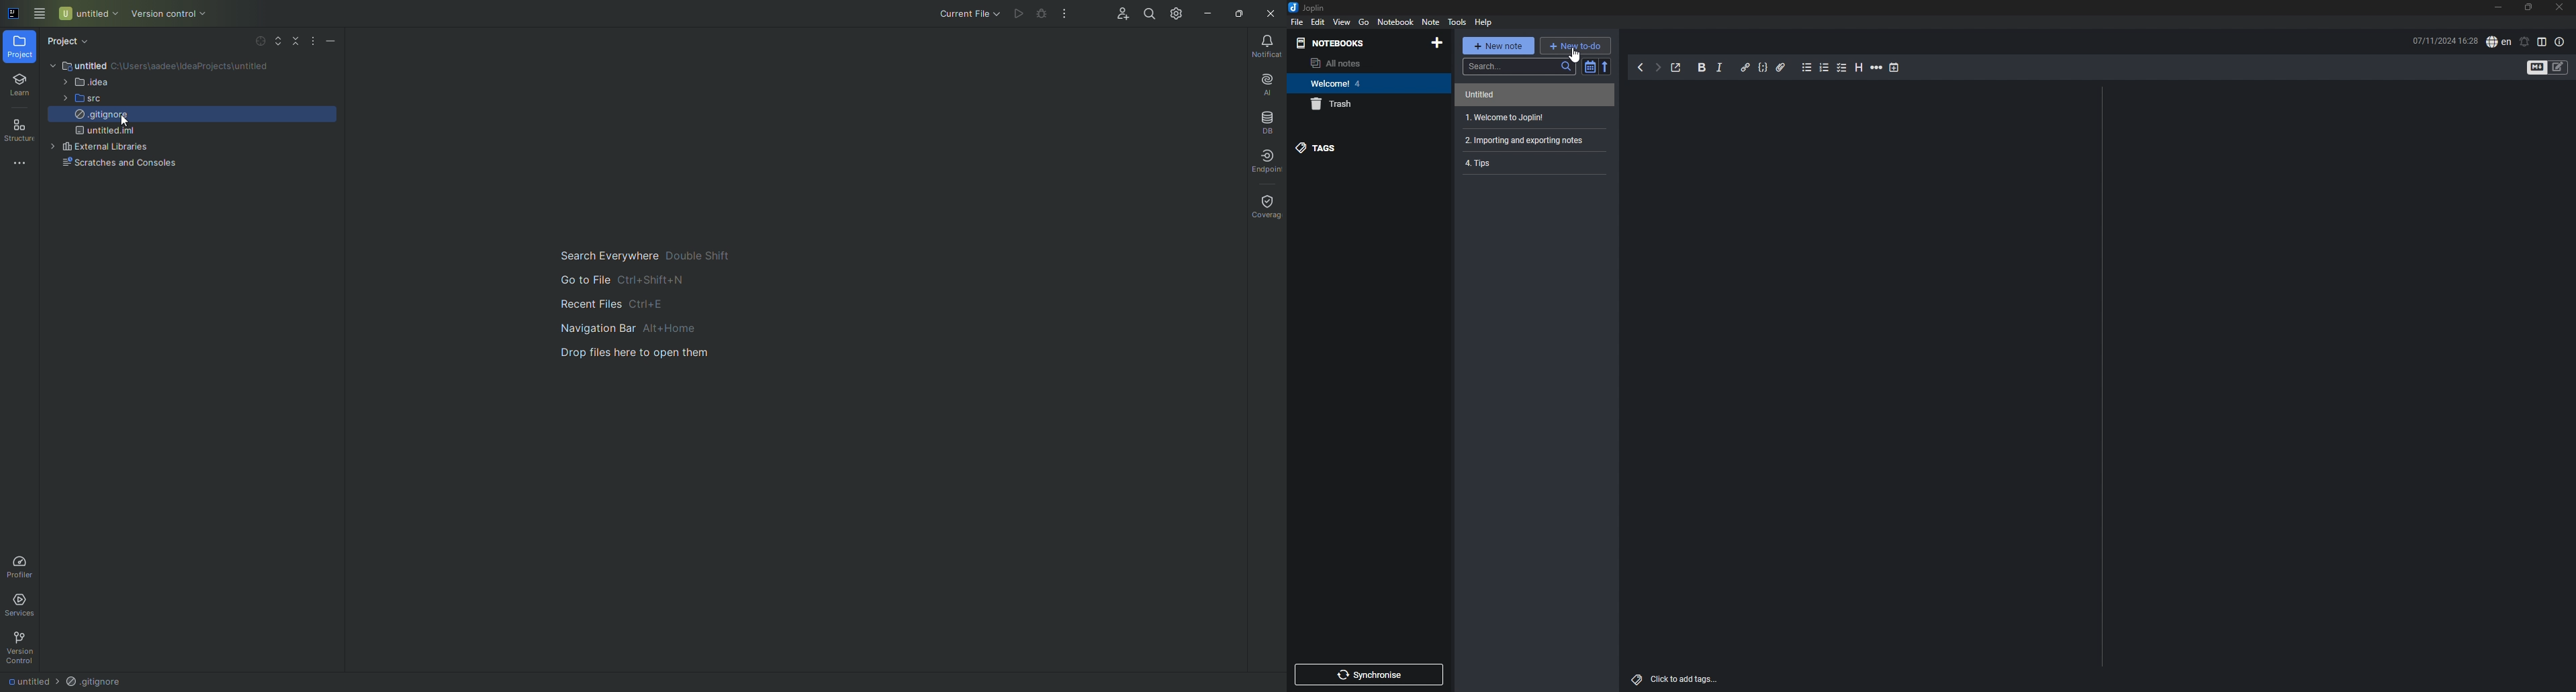 The height and width of the screenshot is (700, 2576). I want to click on close, so click(2559, 7).